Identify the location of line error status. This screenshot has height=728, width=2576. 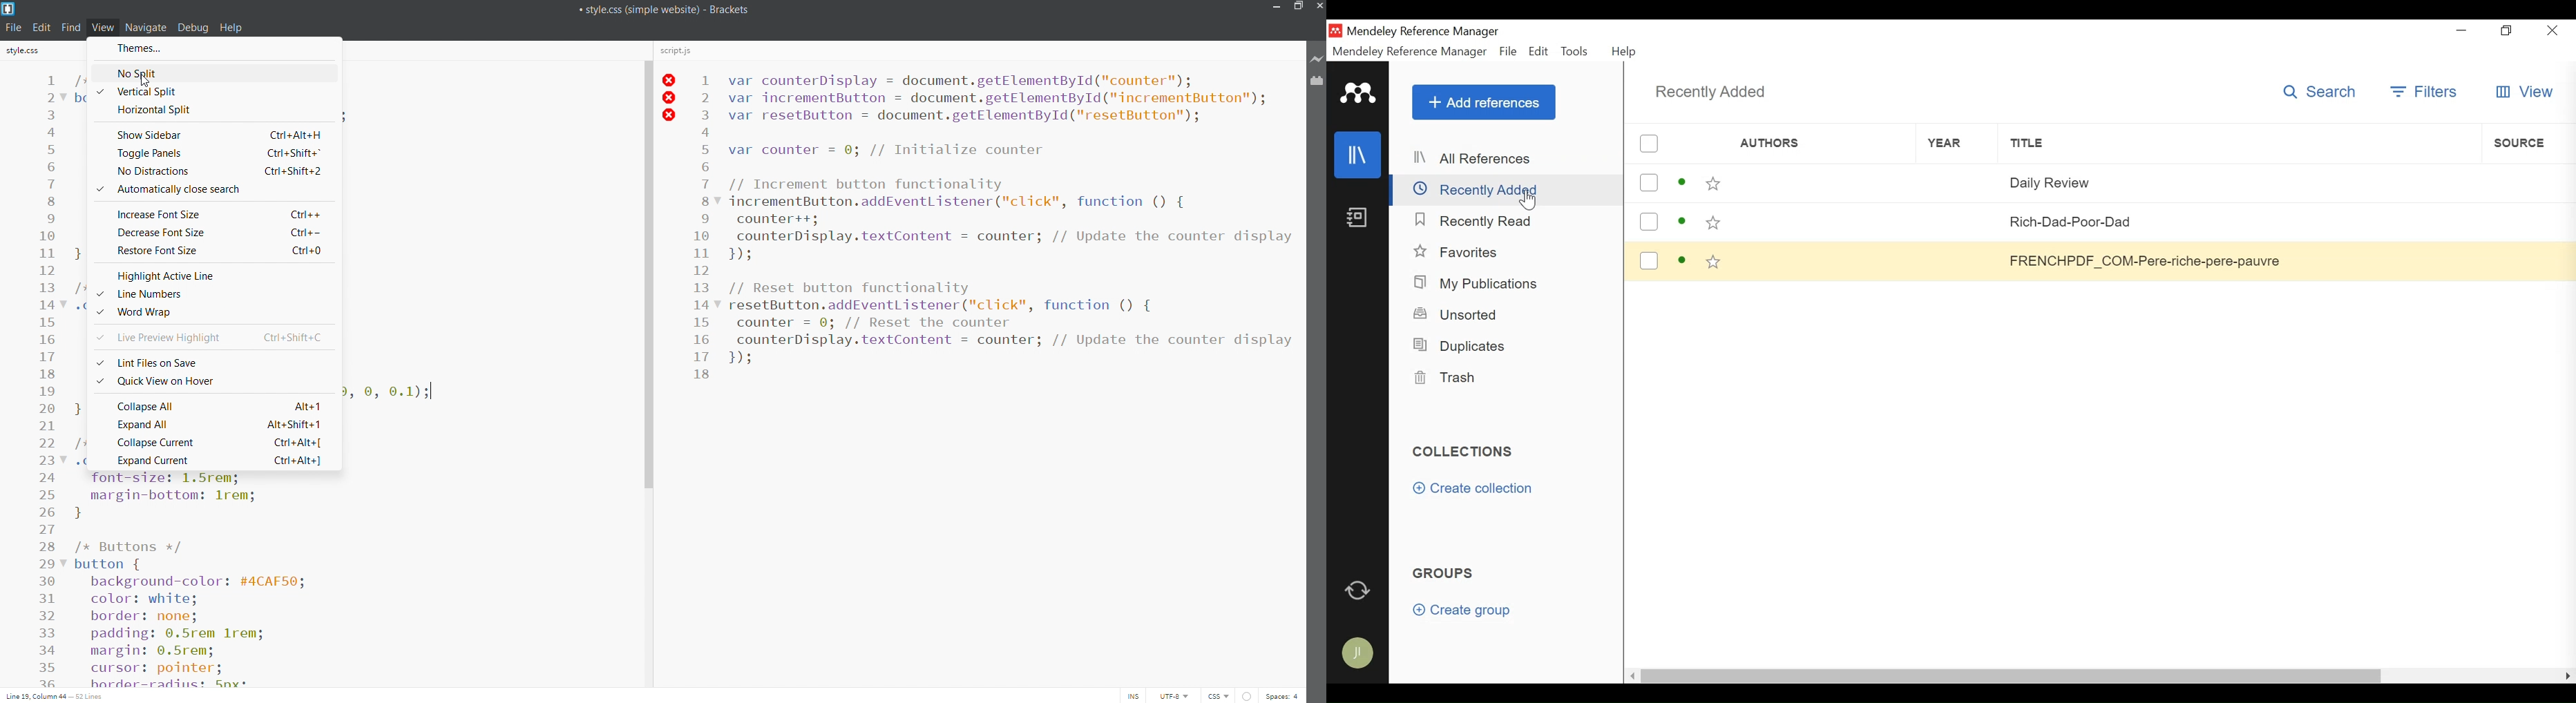
(670, 99).